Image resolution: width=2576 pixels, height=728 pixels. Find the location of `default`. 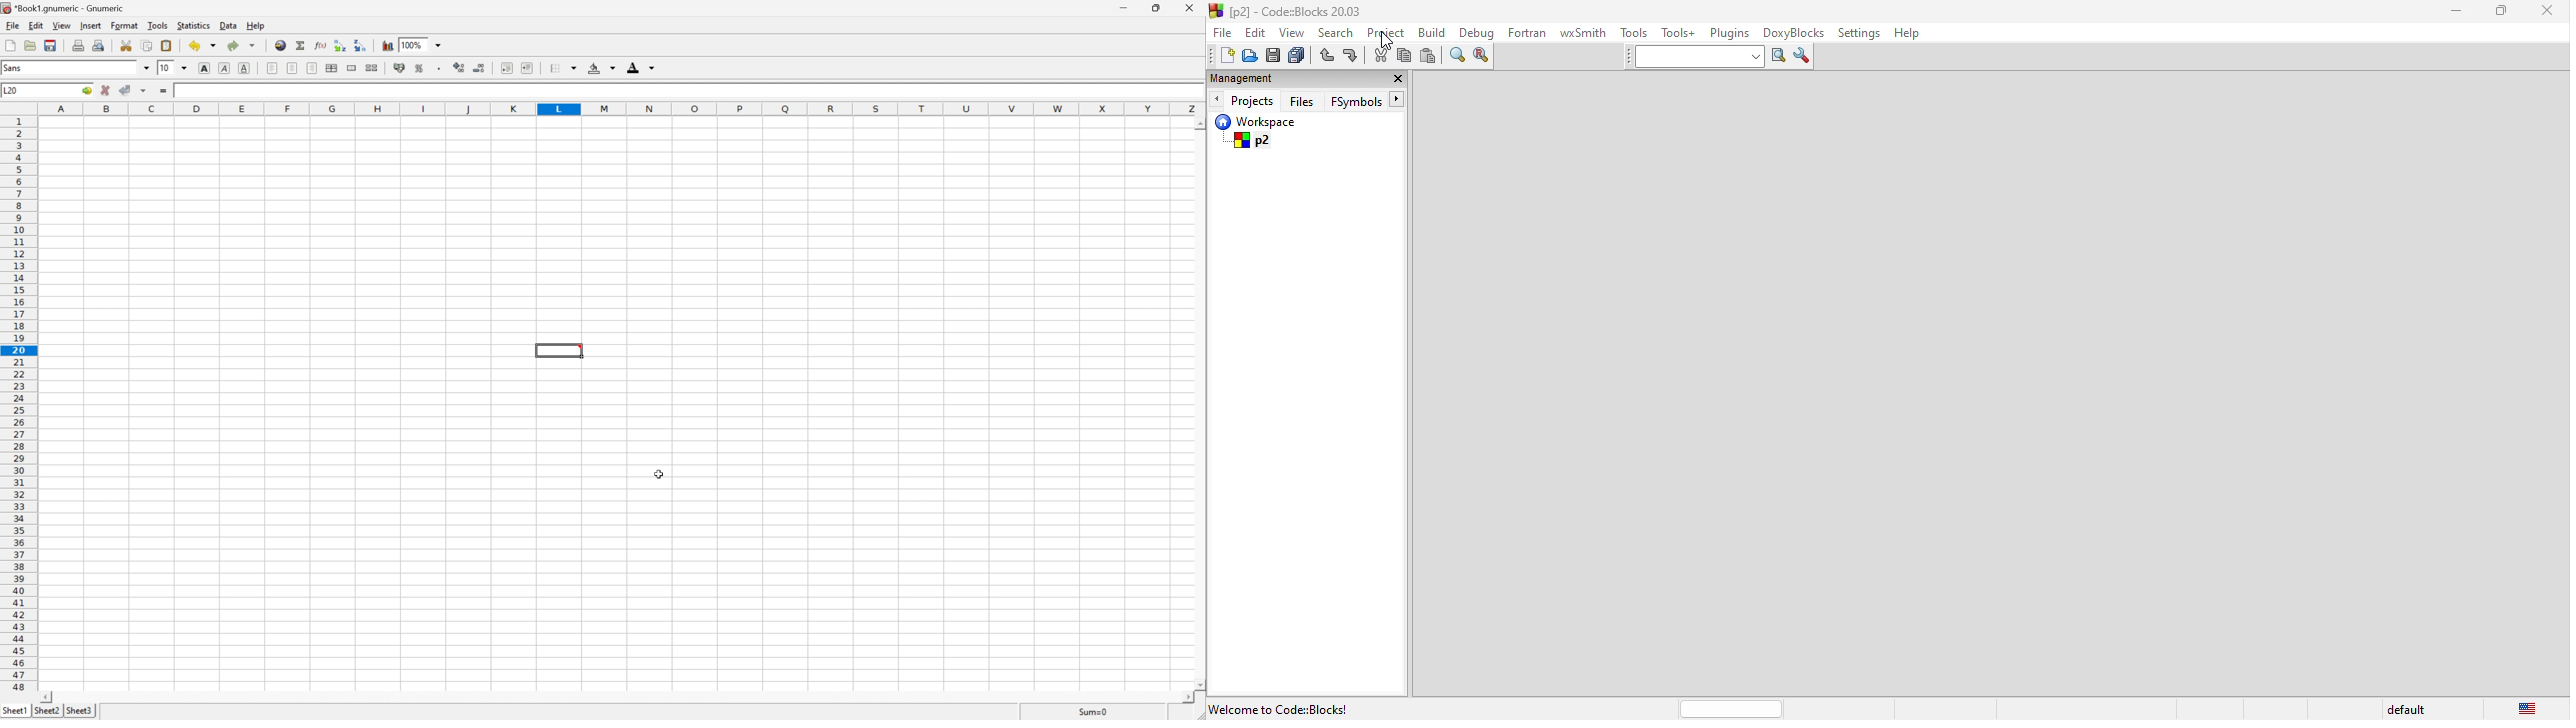

default is located at coordinates (2403, 709).